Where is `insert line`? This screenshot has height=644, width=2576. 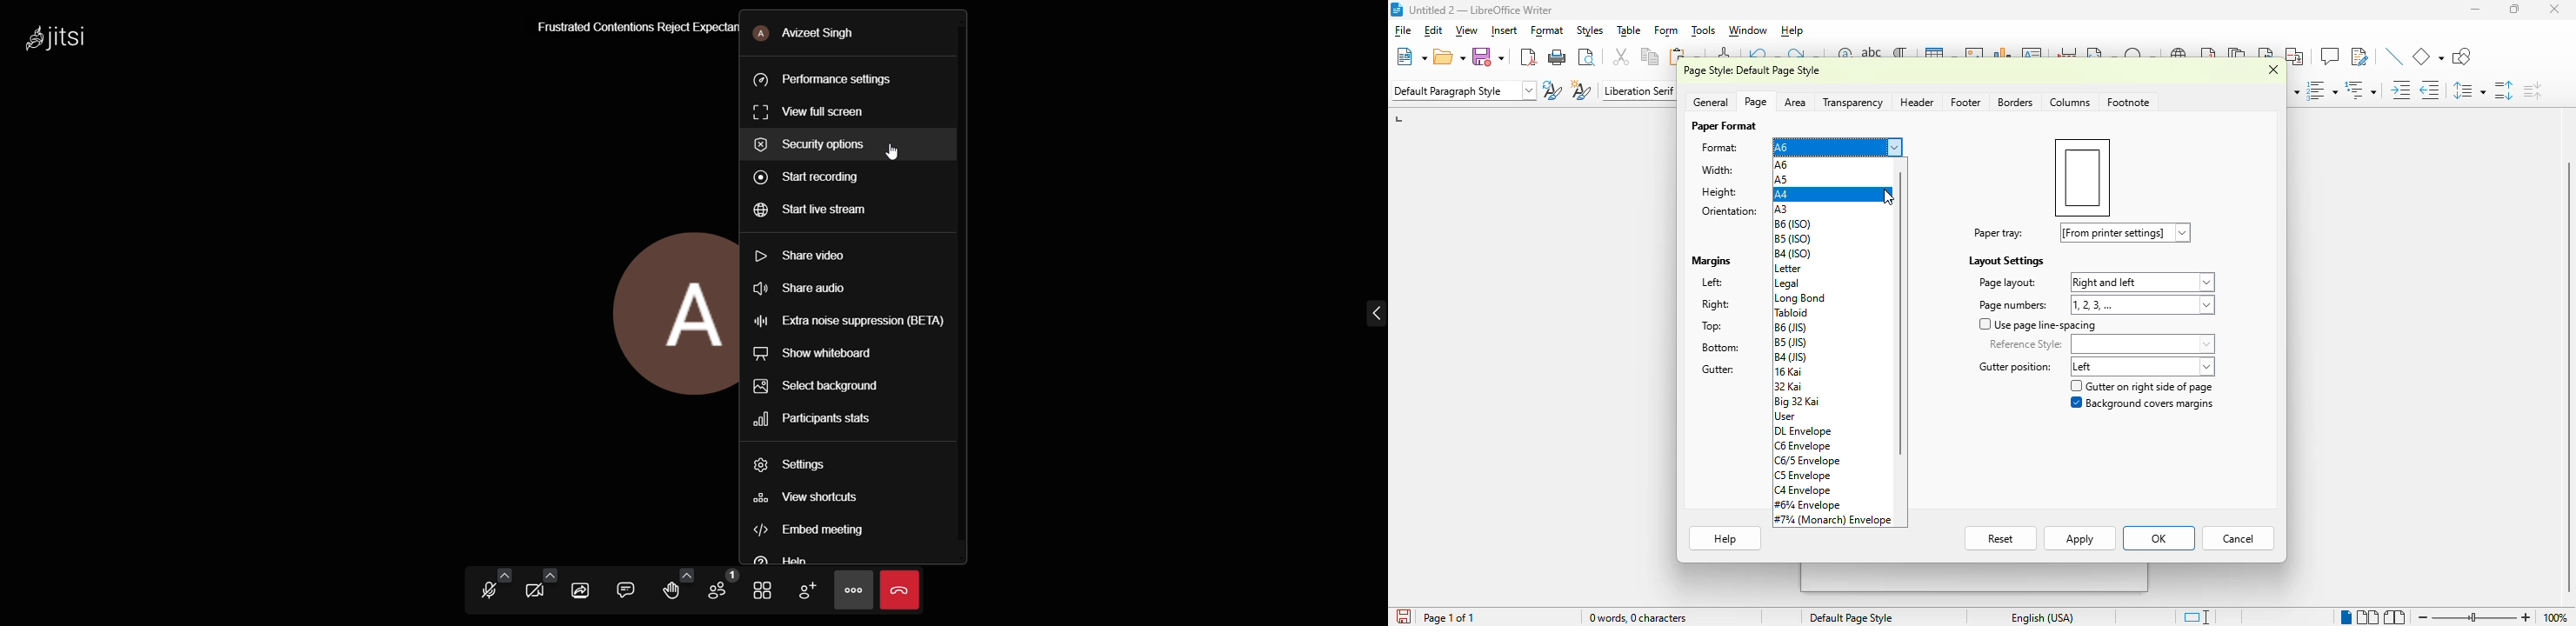
insert line is located at coordinates (2393, 56).